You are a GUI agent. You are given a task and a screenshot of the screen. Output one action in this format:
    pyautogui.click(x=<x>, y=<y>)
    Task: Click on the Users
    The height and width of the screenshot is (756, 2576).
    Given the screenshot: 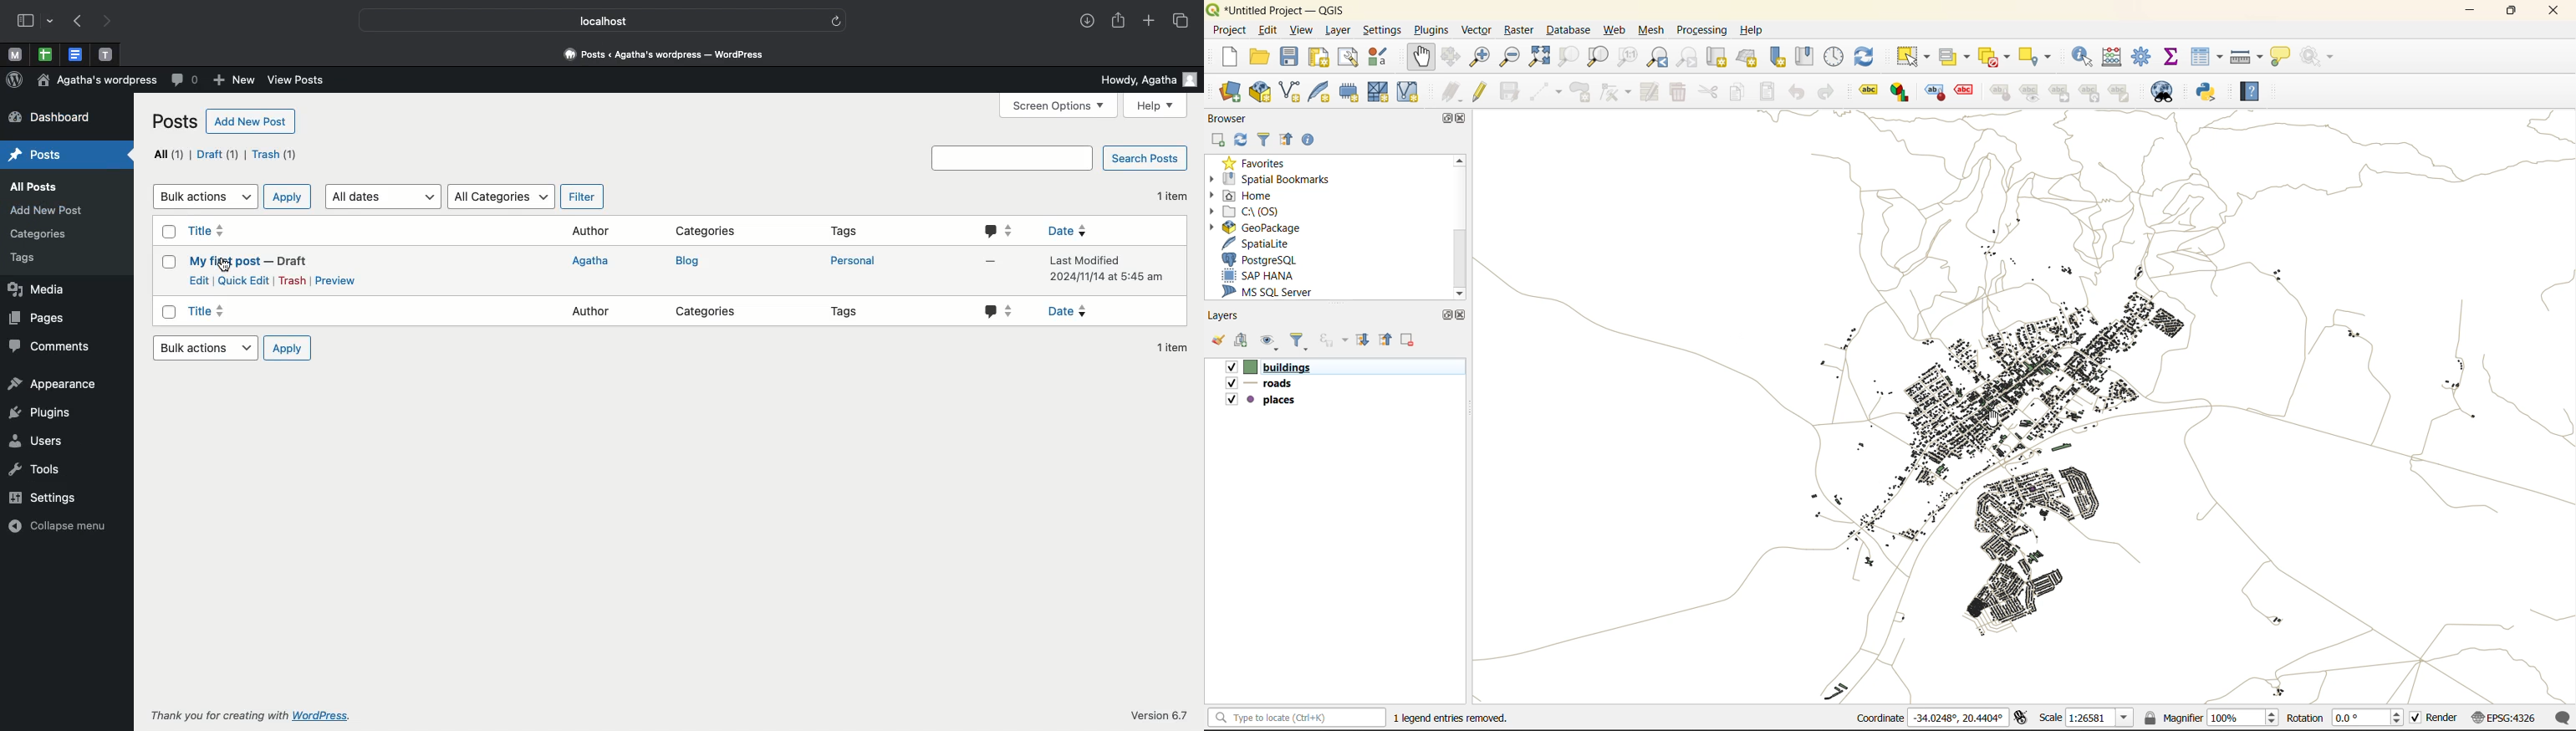 What is the action you would take?
    pyautogui.click(x=38, y=442)
    